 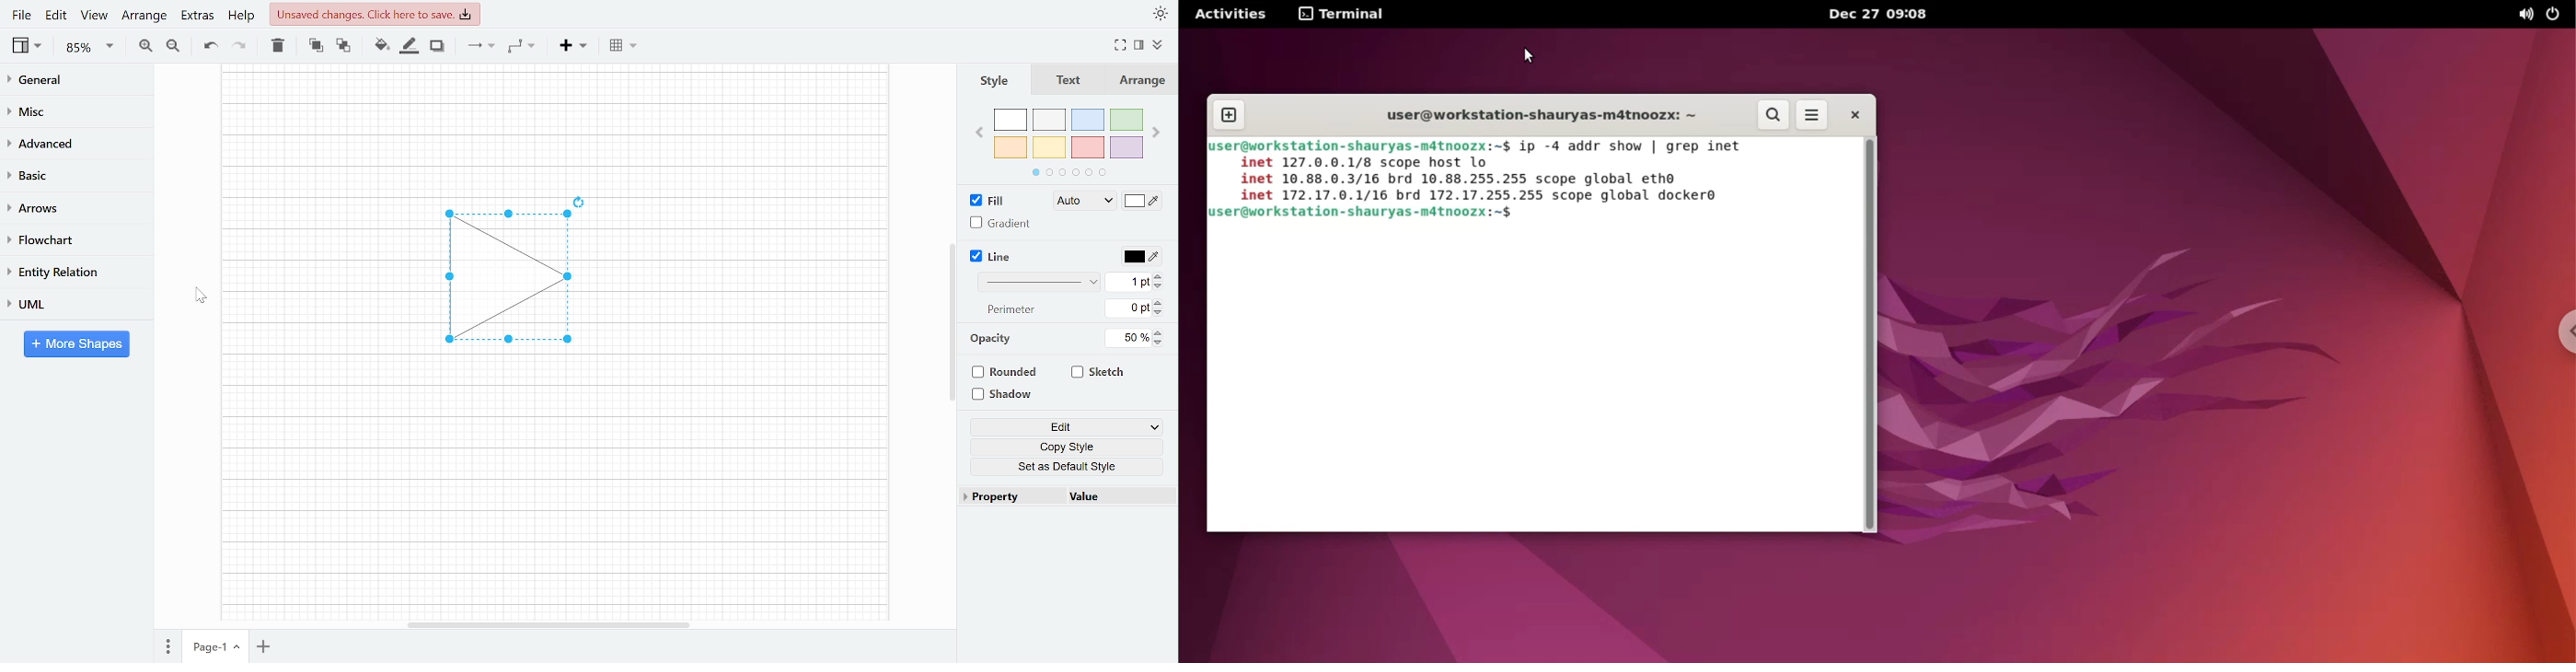 What do you see at coordinates (992, 201) in the screenshot?
I see `Fill` at bounding box center [992, 201].